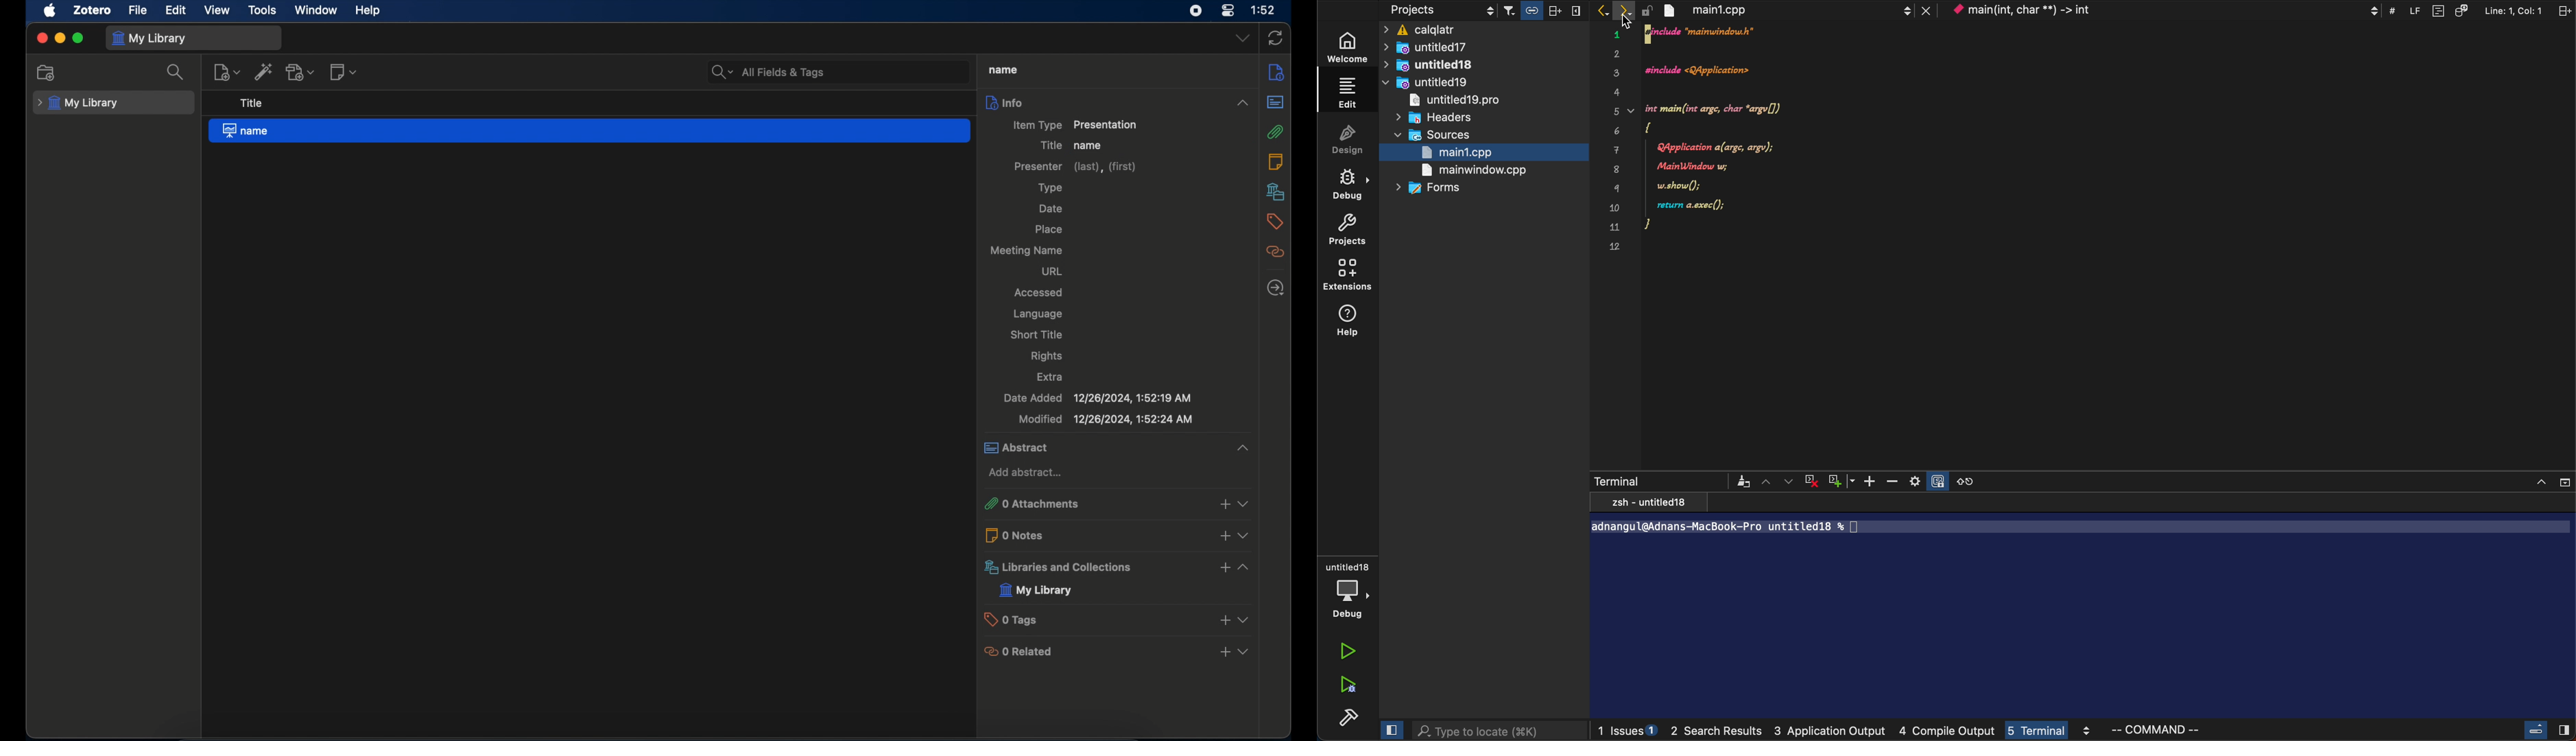 The height and width of the screenshot is (756, 2576). I want to click on Collapse, so click(2565, 482).